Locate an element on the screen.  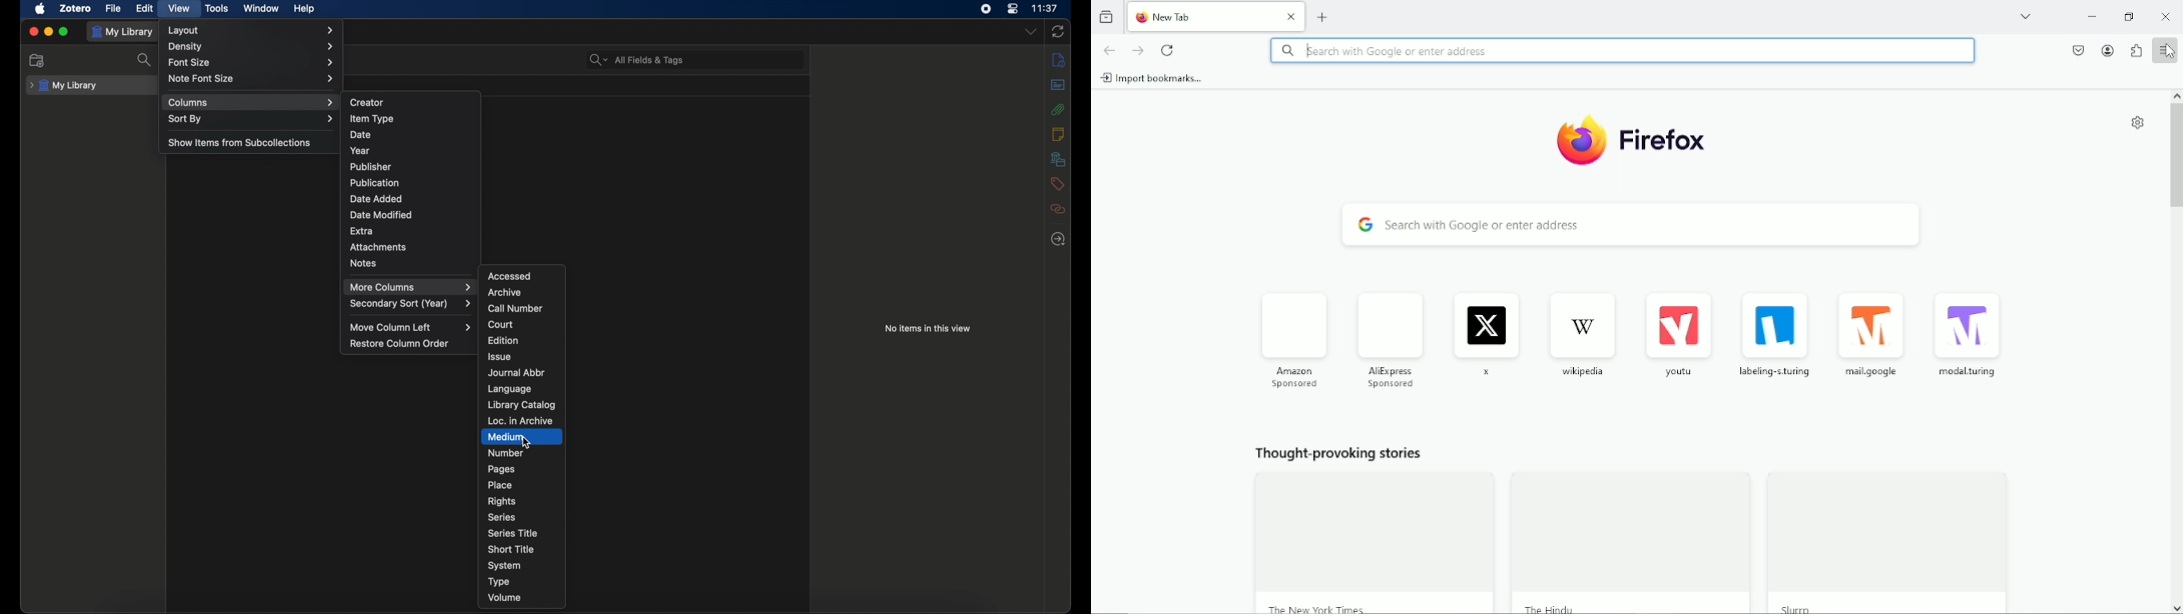
series title is located at coordinates (513, 533).